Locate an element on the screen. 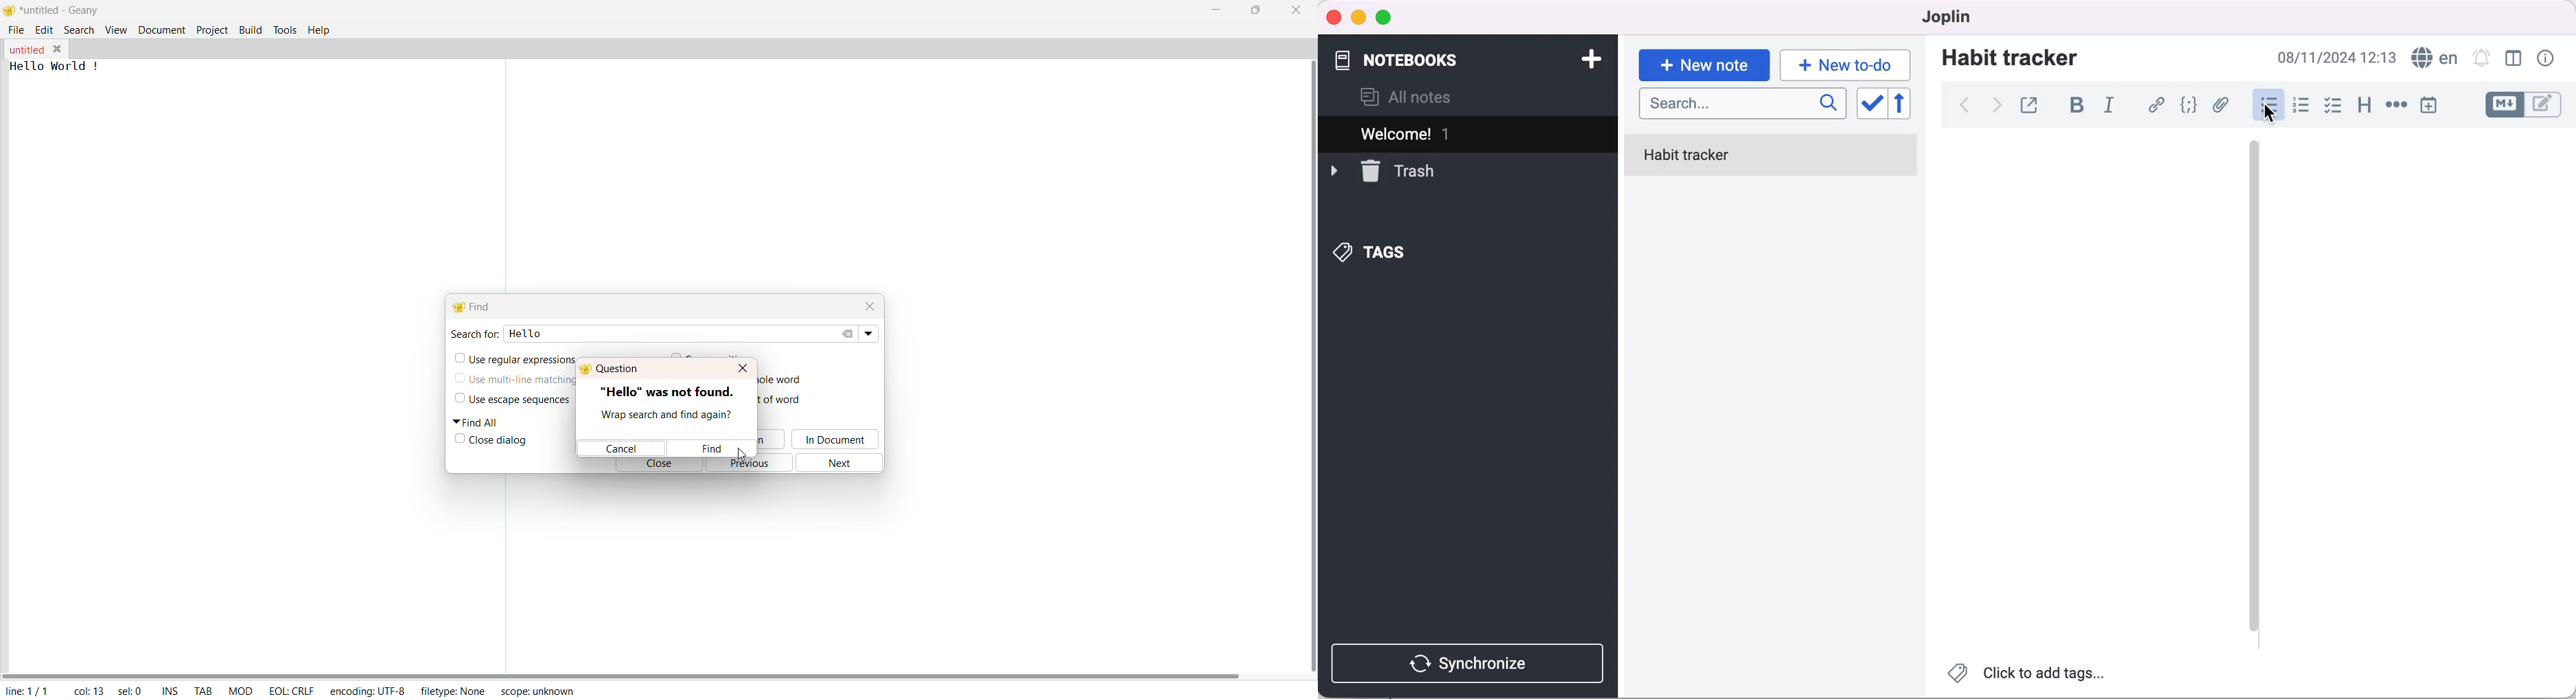 Image resolution: width=2576 pixels, height=700 pixels. Find All is located at coordinates (480, 422).